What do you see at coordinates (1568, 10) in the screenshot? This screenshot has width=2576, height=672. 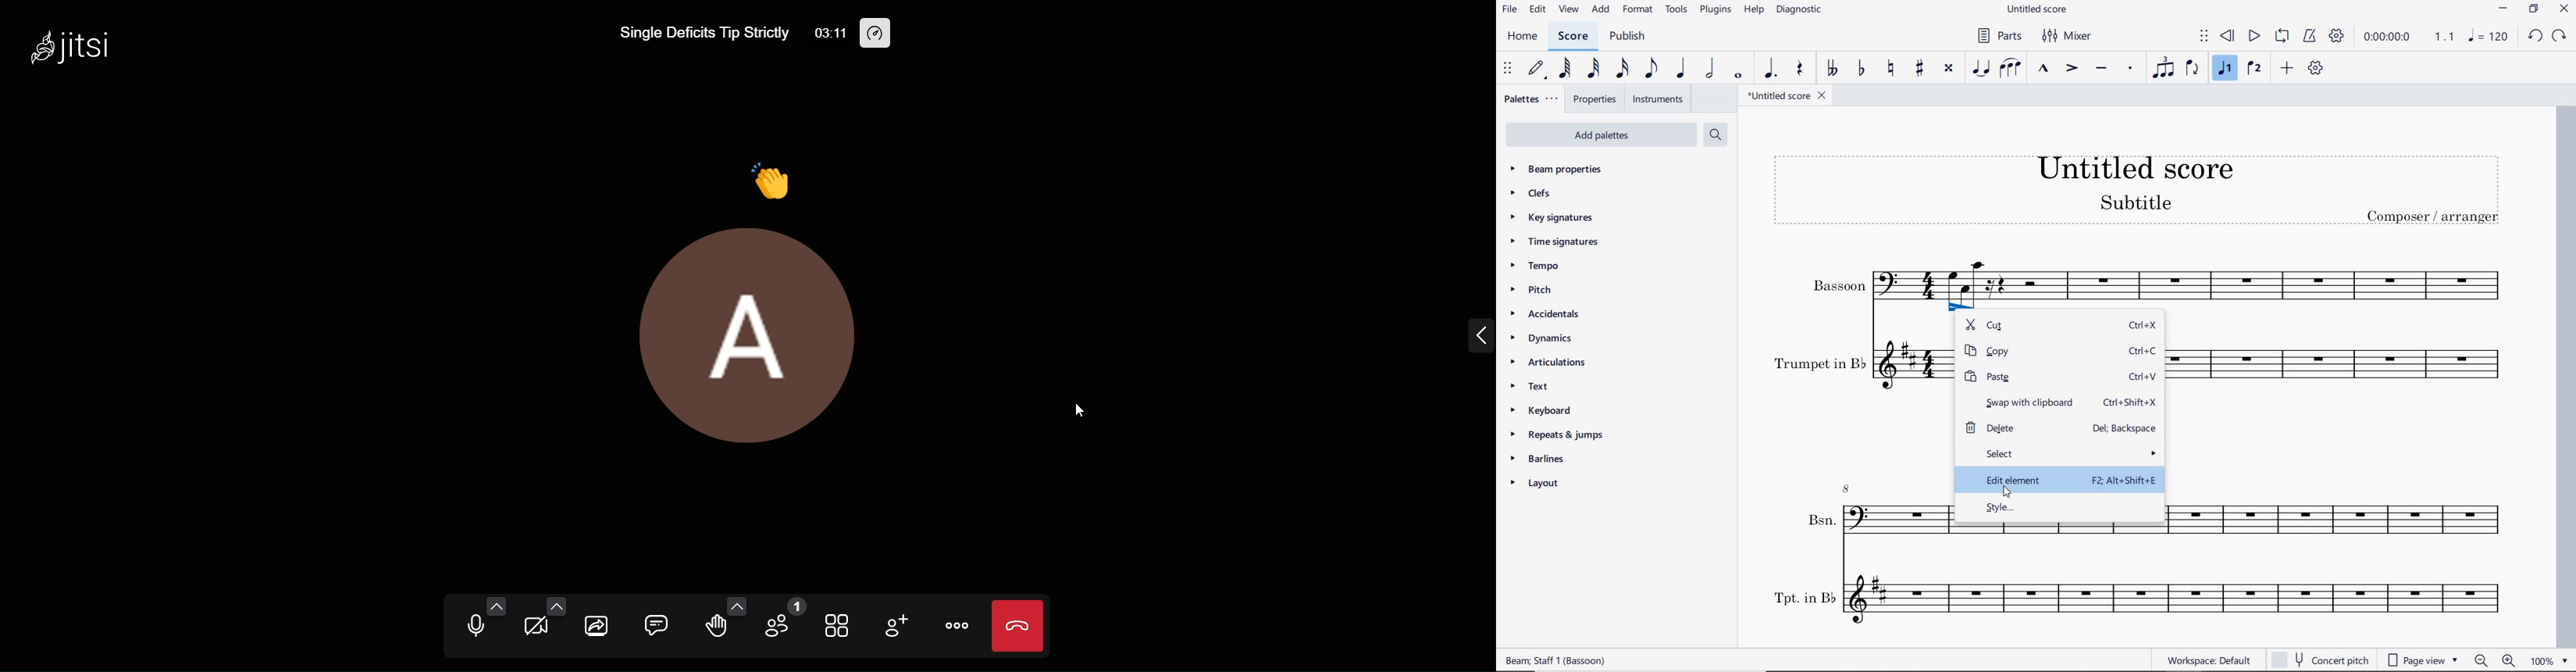 I see `view` at bounding box center [1568, 10].